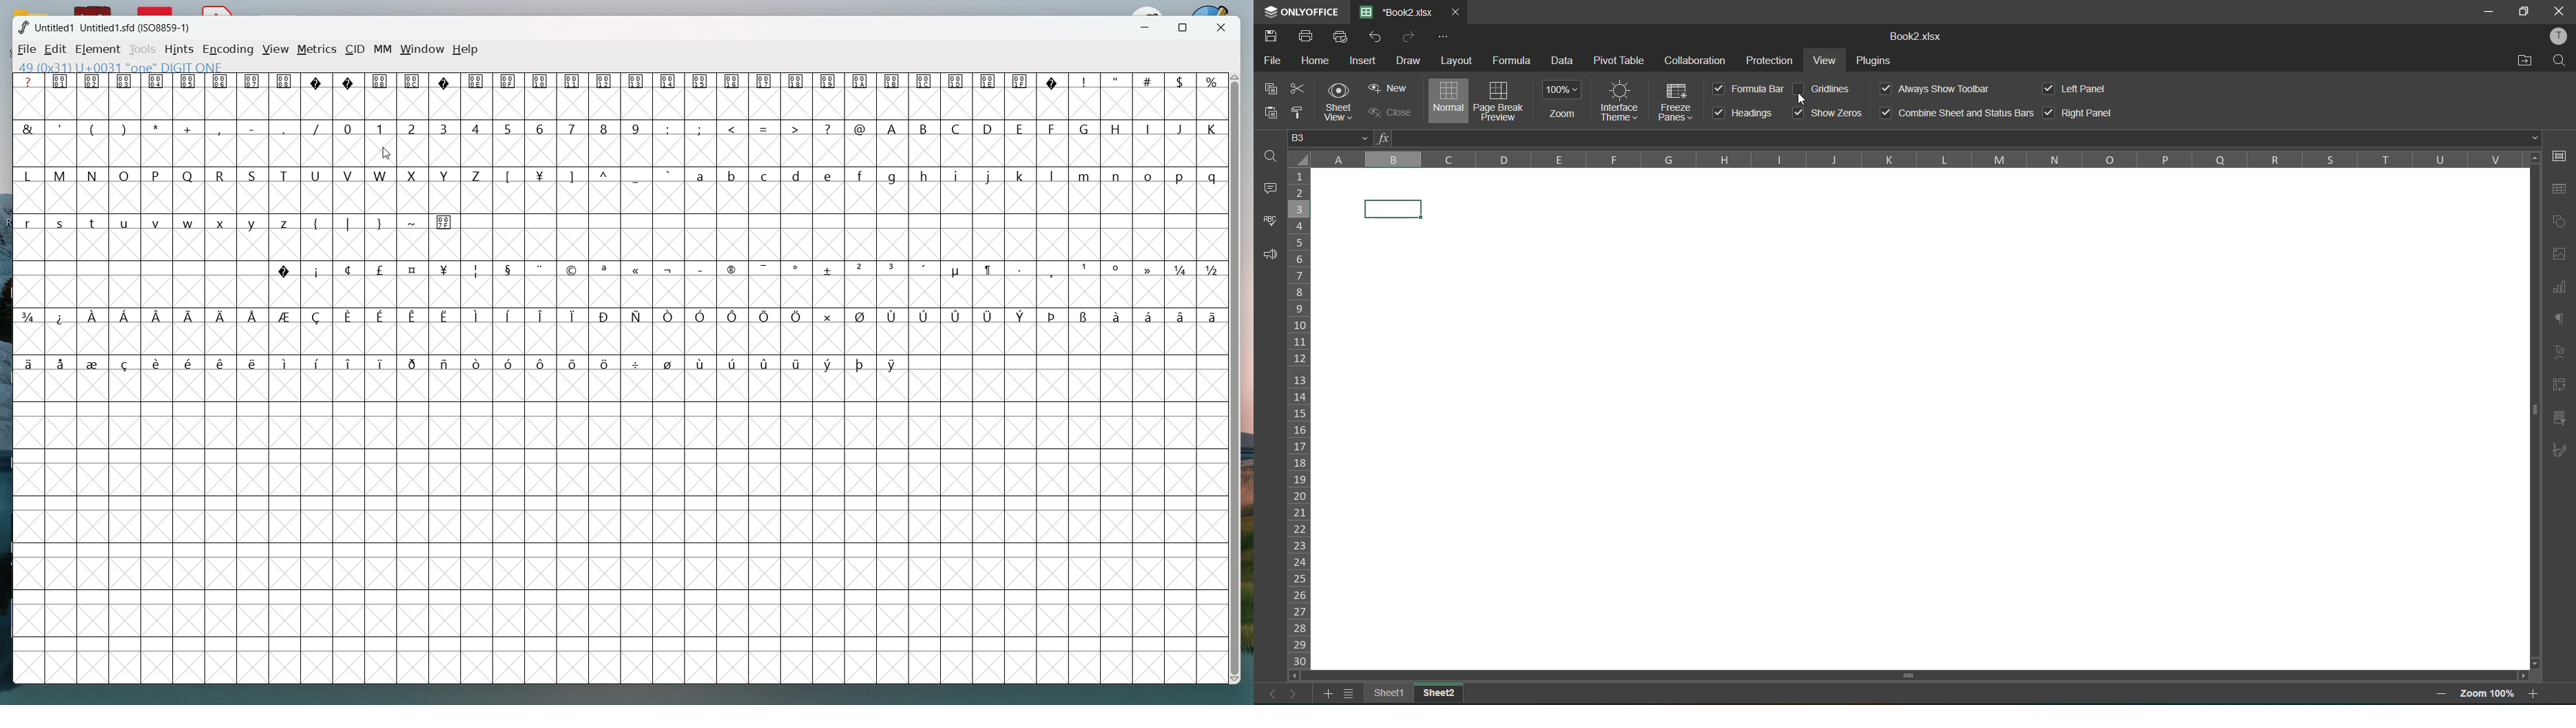 This screenshot has width=2576, height=728. I want to click on T, so click(286, 176).